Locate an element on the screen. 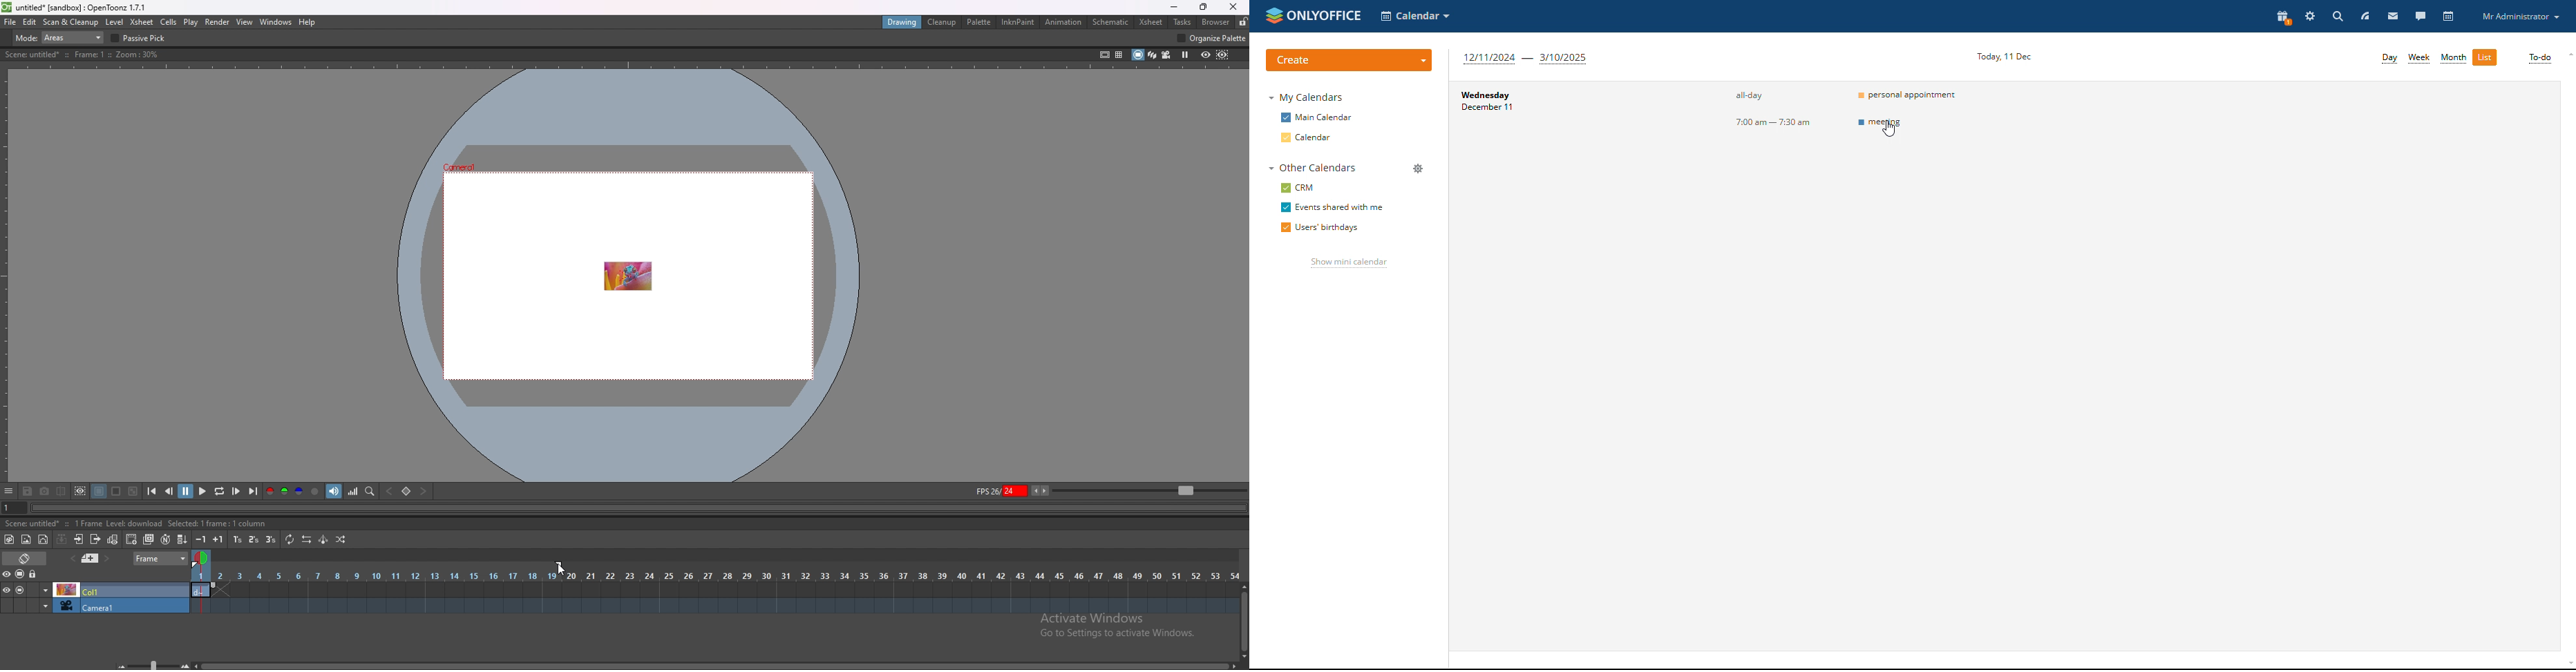 This screenshot has width=2576, height=672. compare to snapshot is located at coordinates (61, 491).